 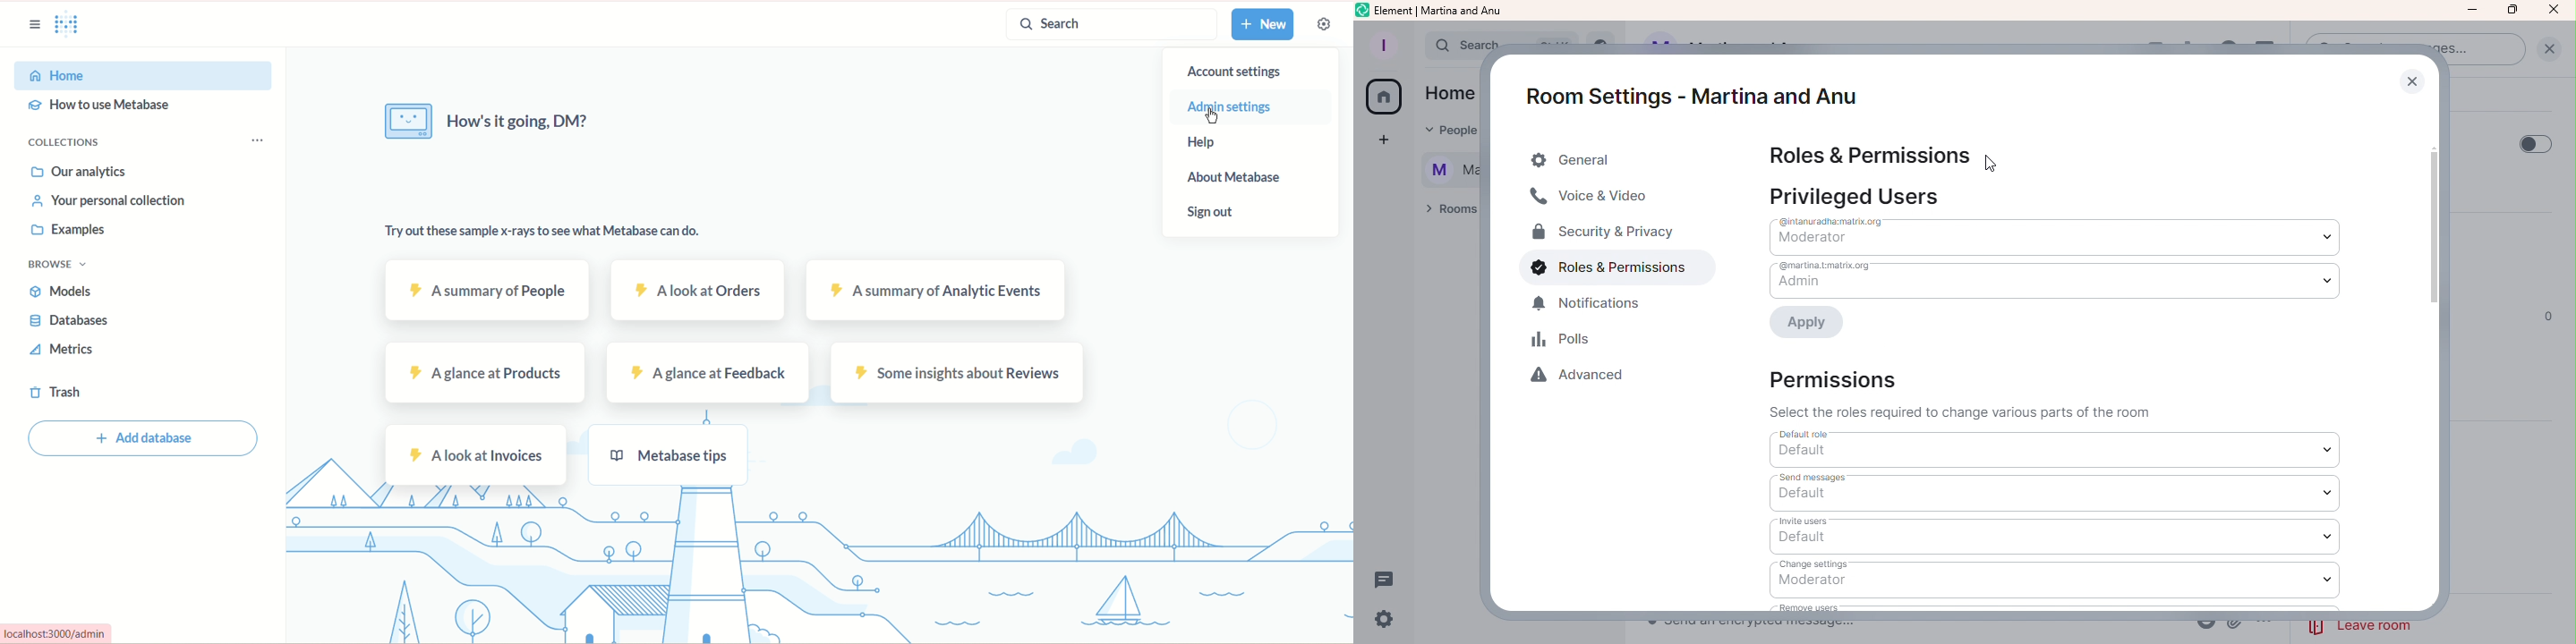 What do you see at coordinates (2511, 11) in the screenshot?
I see `Maximize` at bounding box center [2511, 11].